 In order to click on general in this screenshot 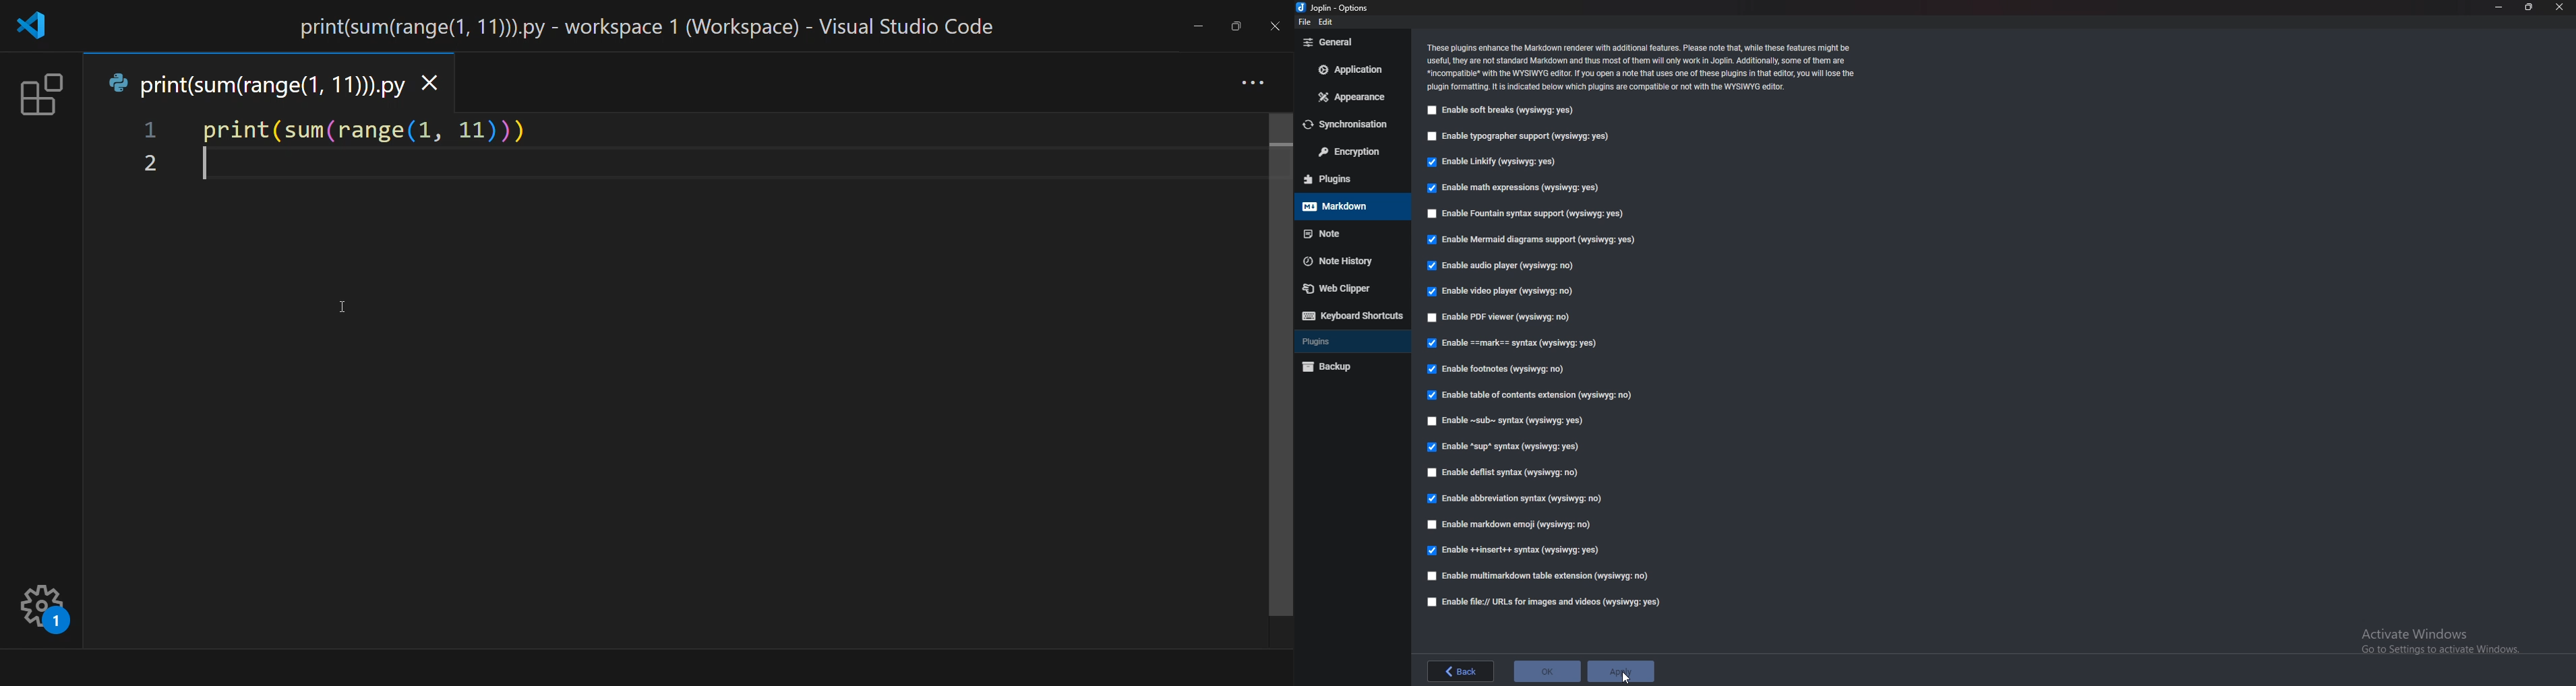, I will do `click(1350, 42)`.